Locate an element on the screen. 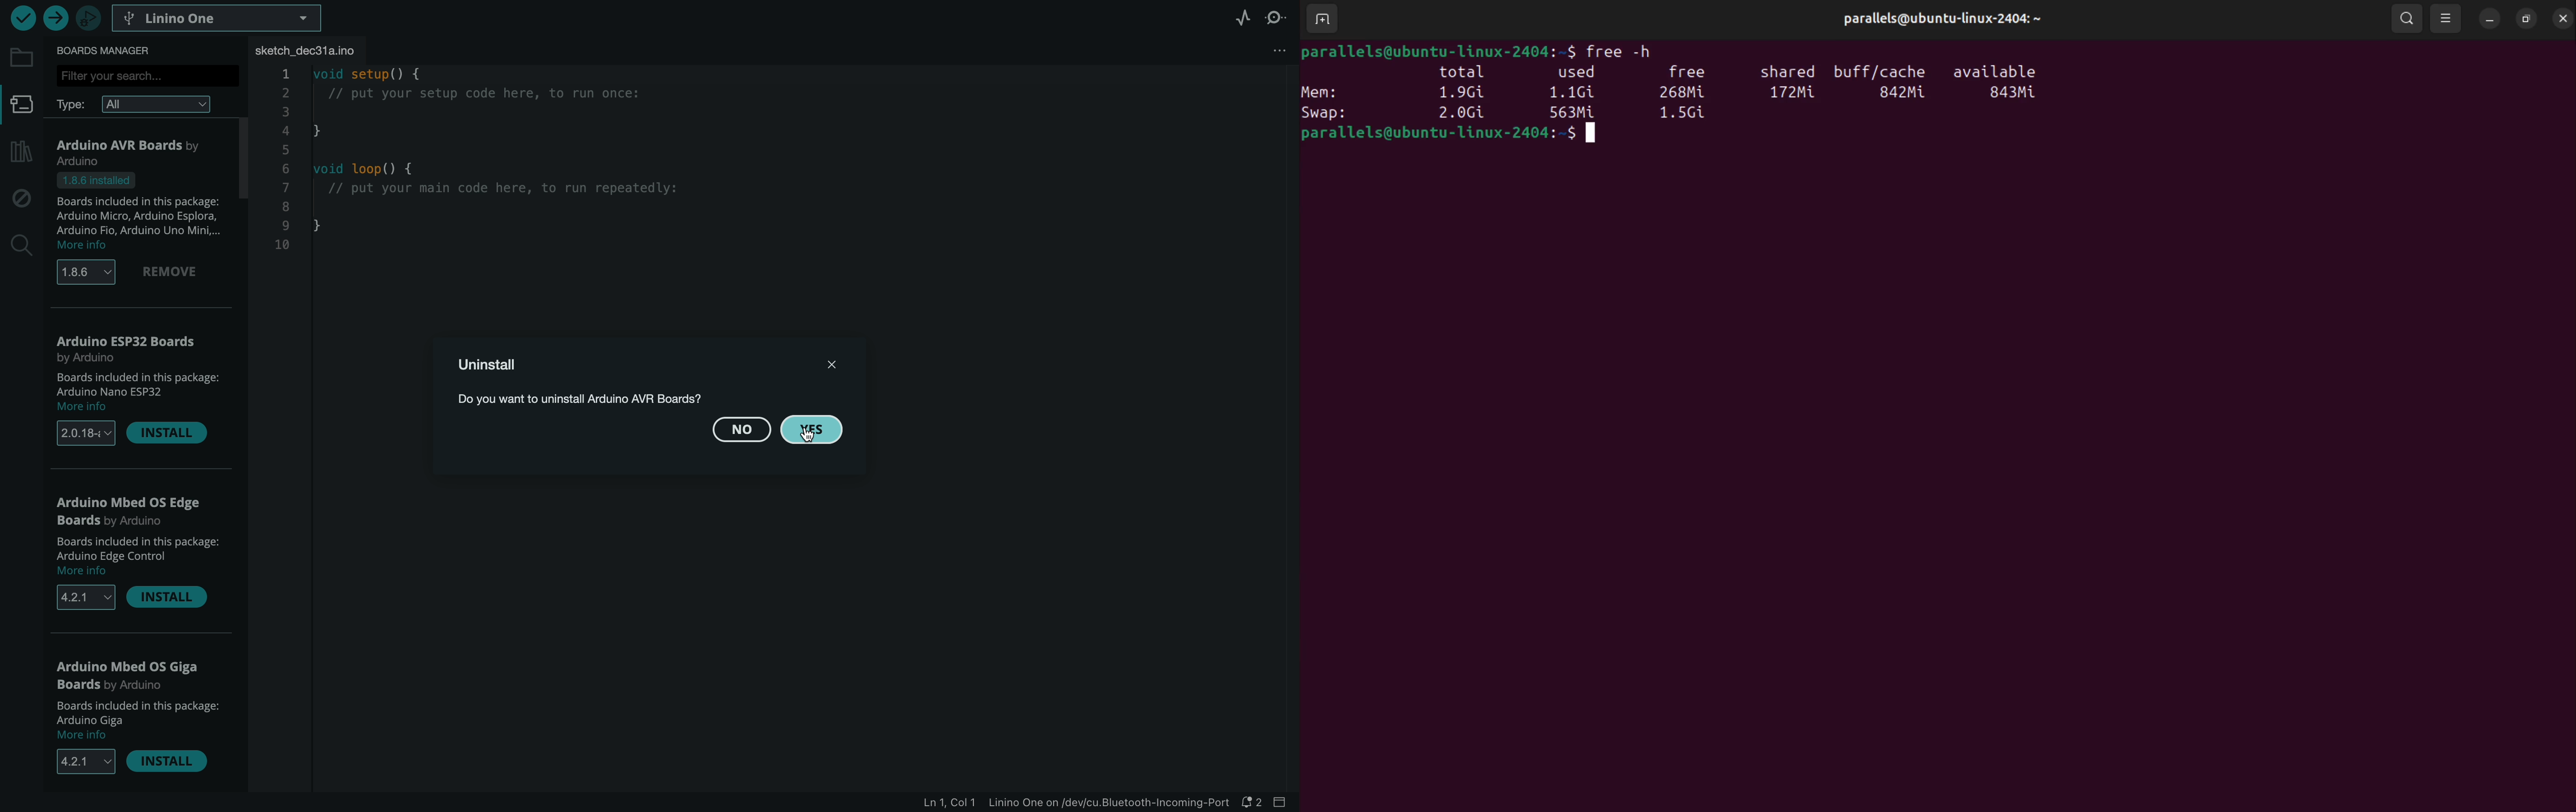 The height and width of the screenshot is (812, 2576). 1.5Gi is located at coordinates (1686, 114).